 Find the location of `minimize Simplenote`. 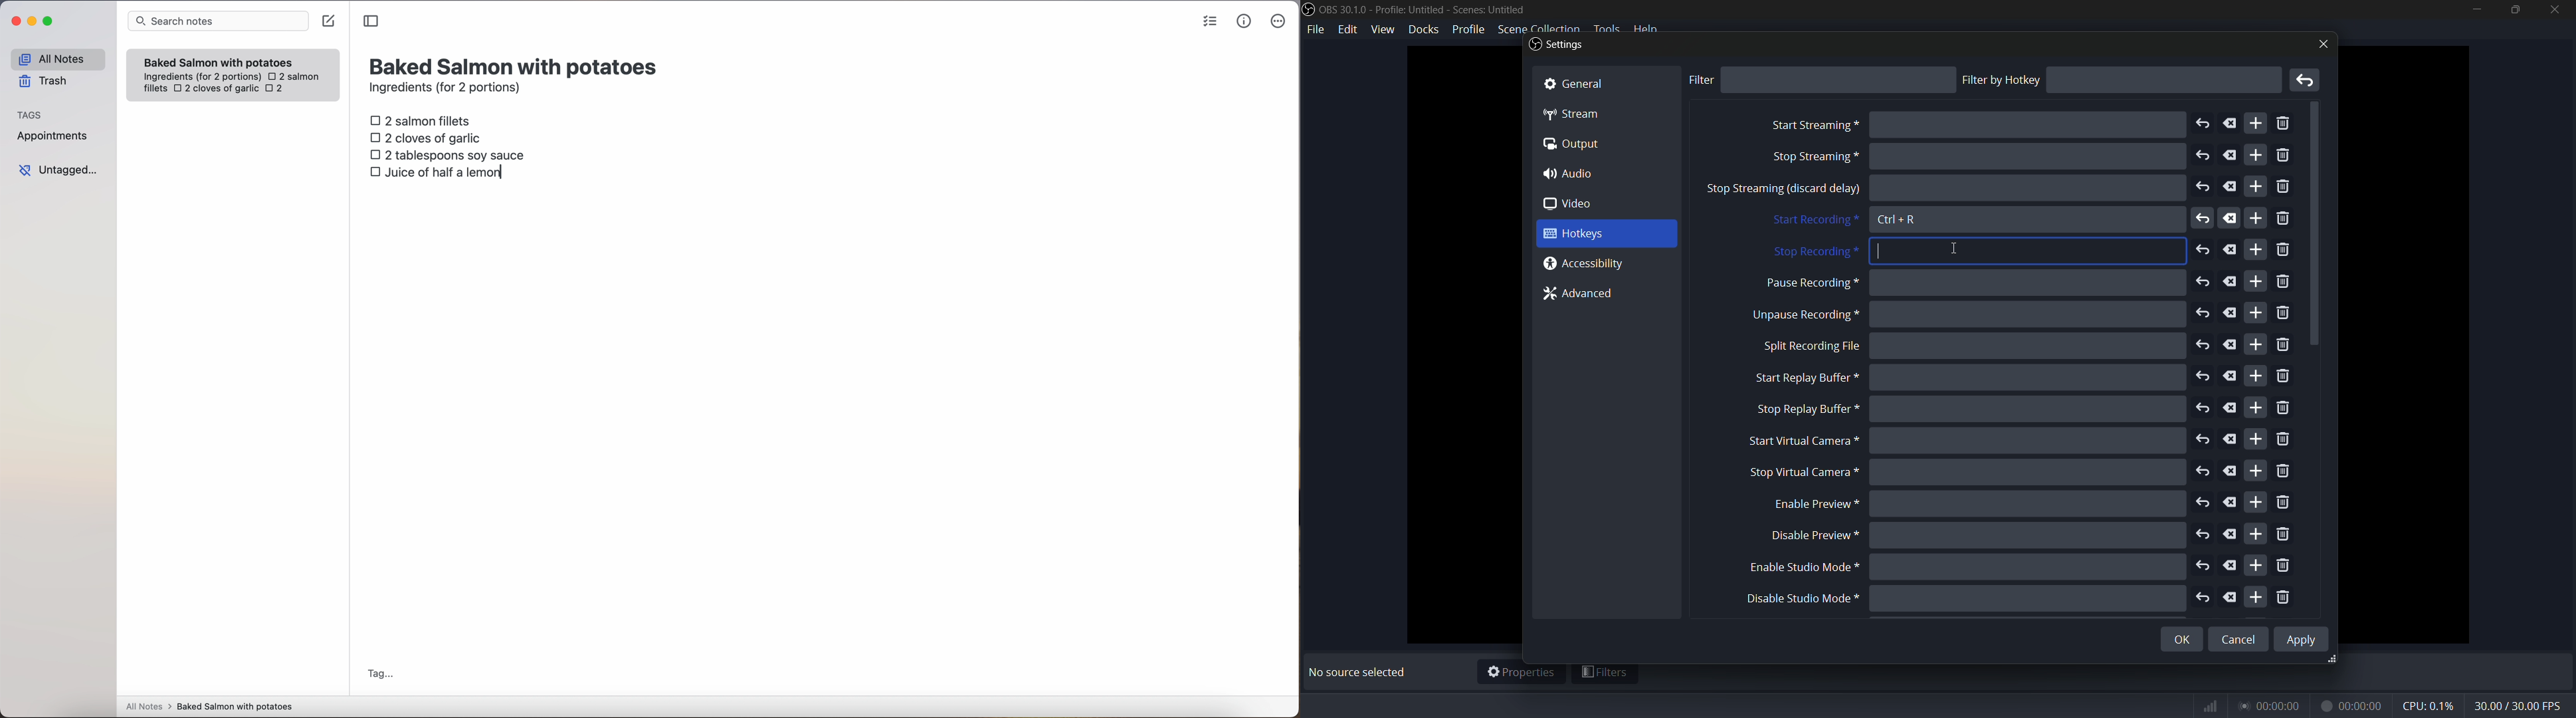

minimize Simplenote is located at coordinates (32, 22).